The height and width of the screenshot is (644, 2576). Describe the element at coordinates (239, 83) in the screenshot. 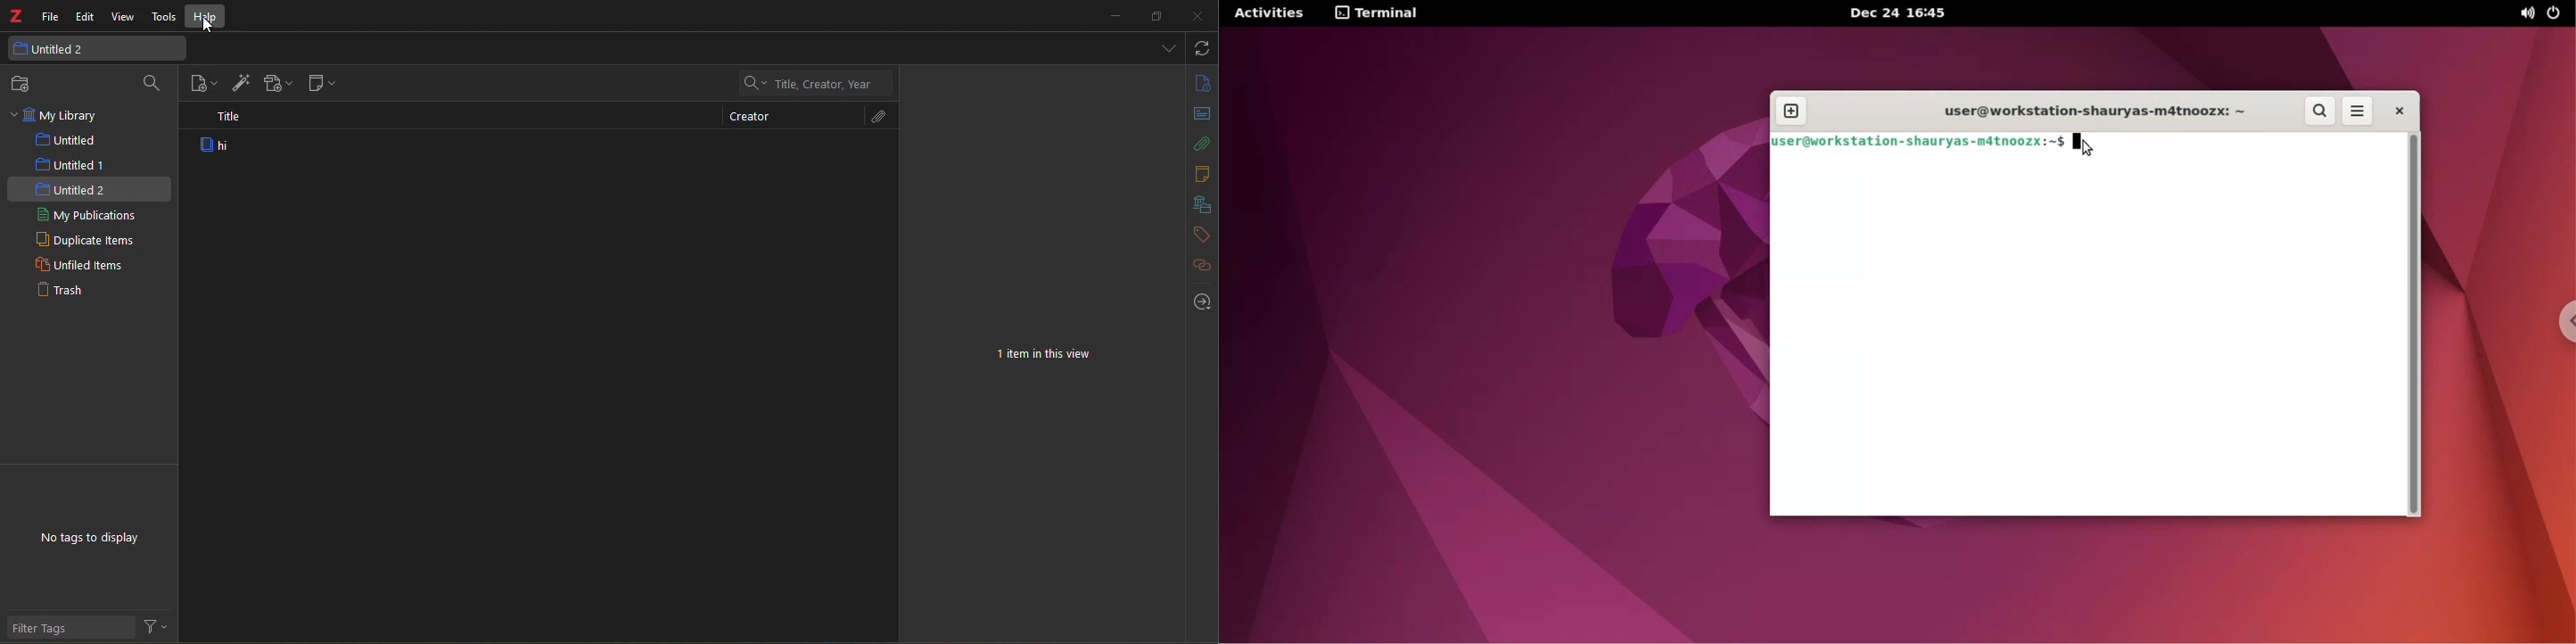

I see `add item` at that location.